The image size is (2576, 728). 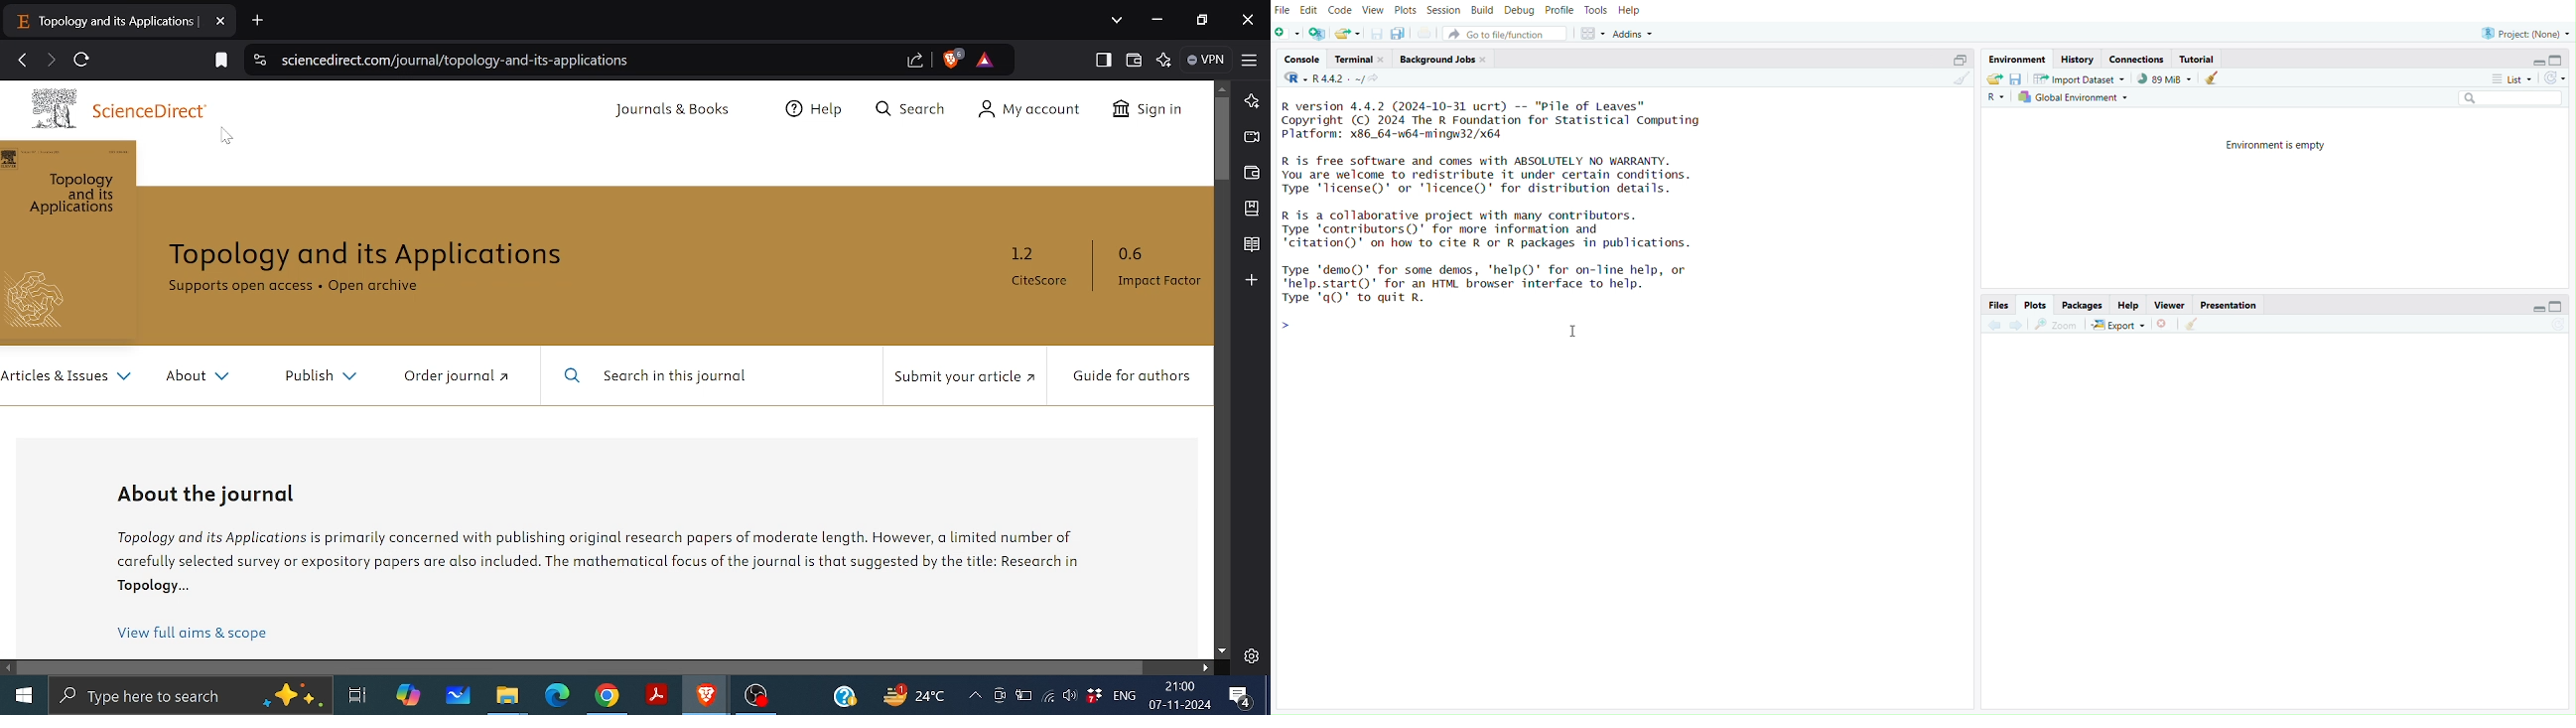 What do you see at coordinates (1403, 11) in the screenshot?
I see `Plots` at bounding box center [1403, 11].